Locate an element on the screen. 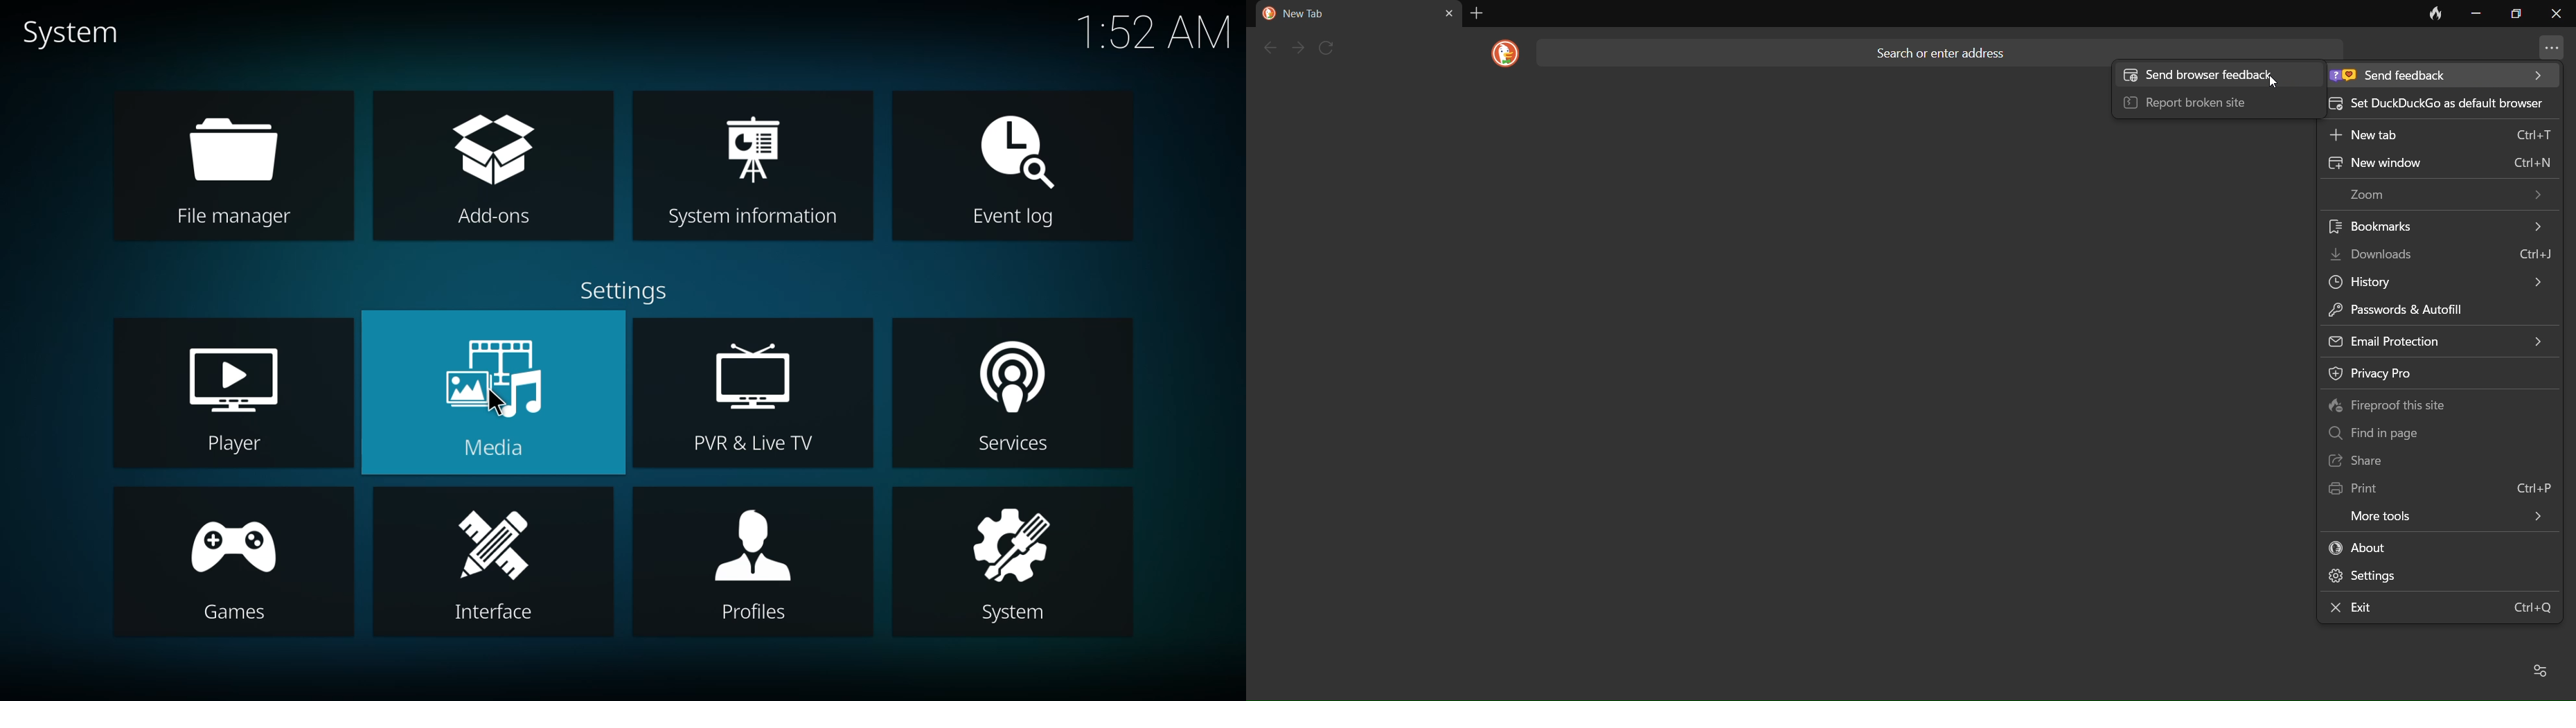 This screenshot has height=728, width=2576. refresh is located at coordinates (1332, 48).